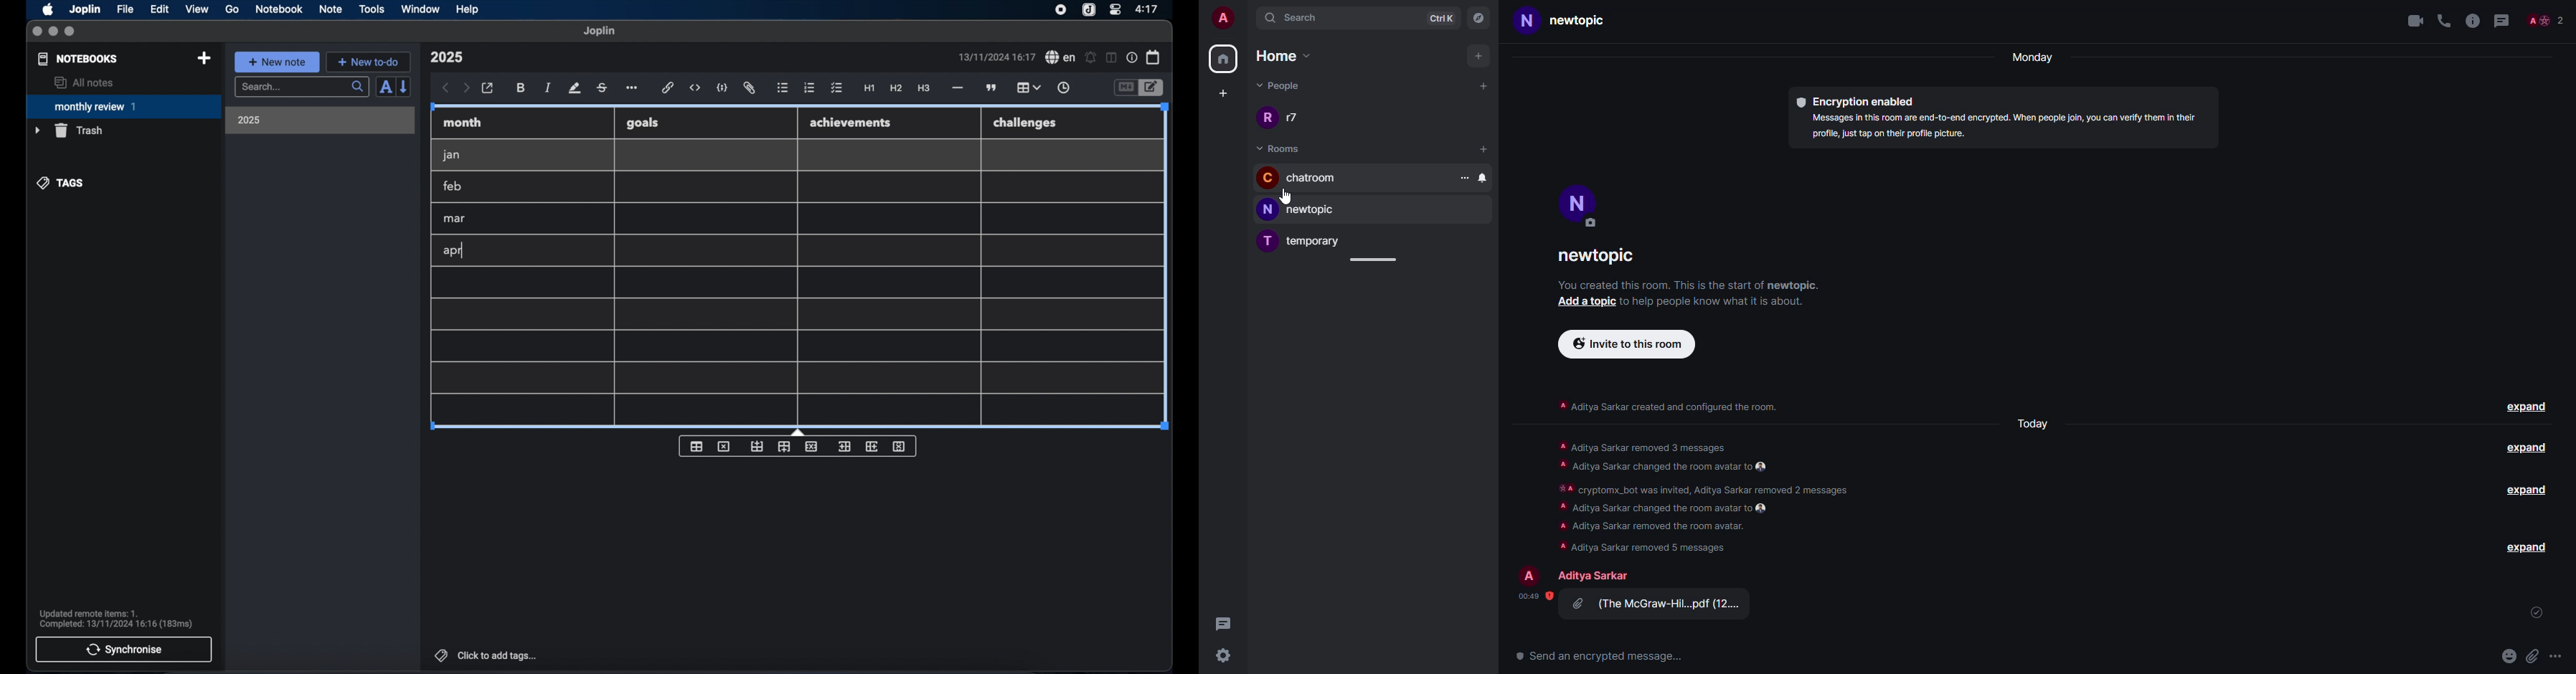  Describe the element at coordinates (722, 89) in the screenshot. I see `code` at that location.